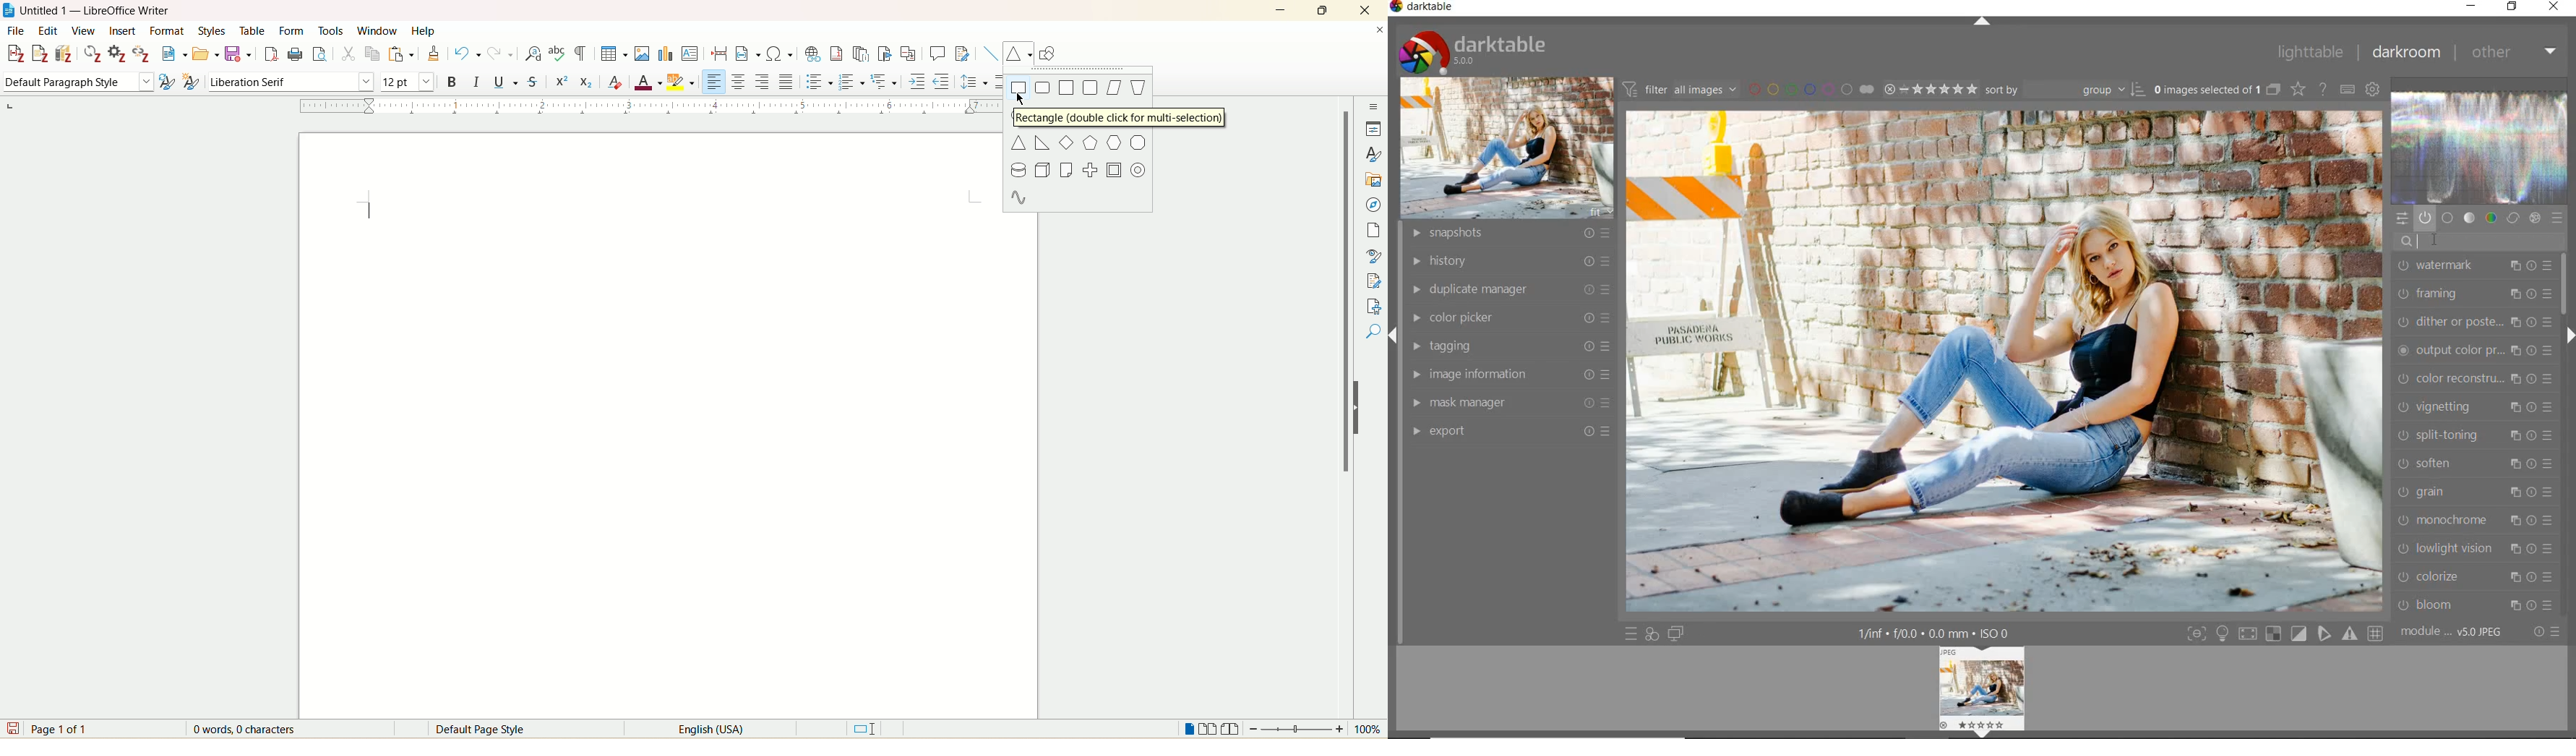  I want to click on cuboid, so click(1043, 170).